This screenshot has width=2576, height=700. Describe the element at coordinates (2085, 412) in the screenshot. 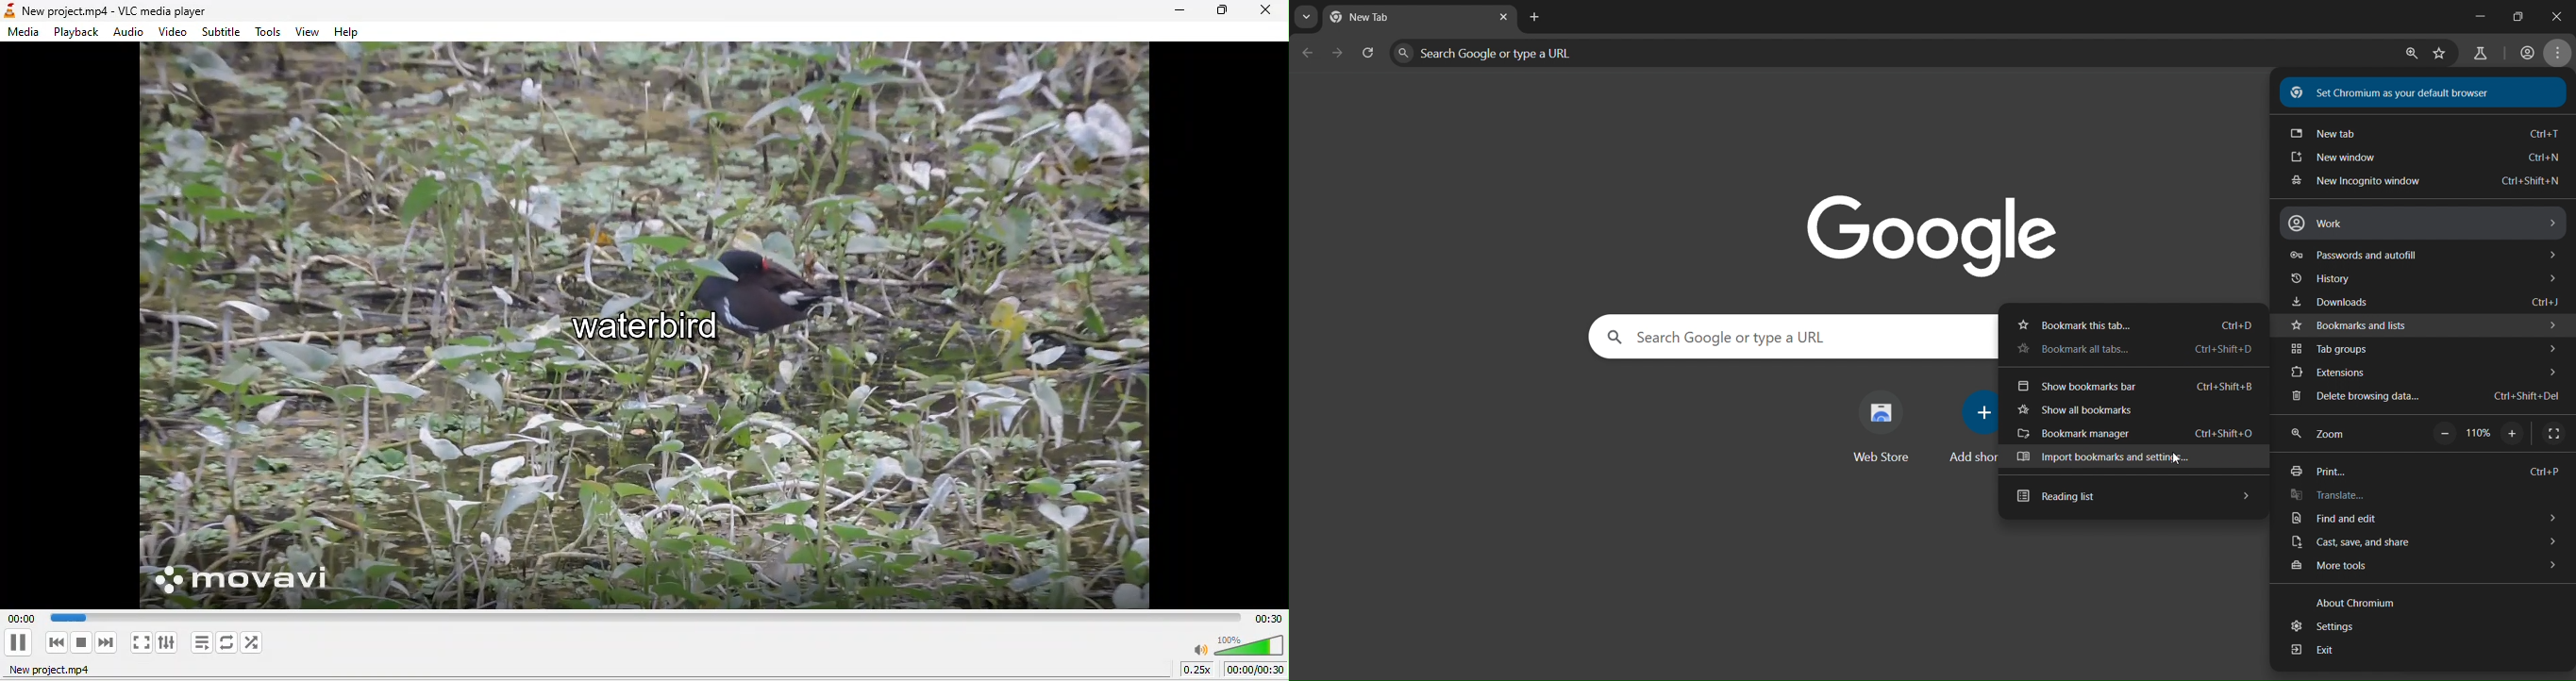

I see `show all bookmarks` at that location.